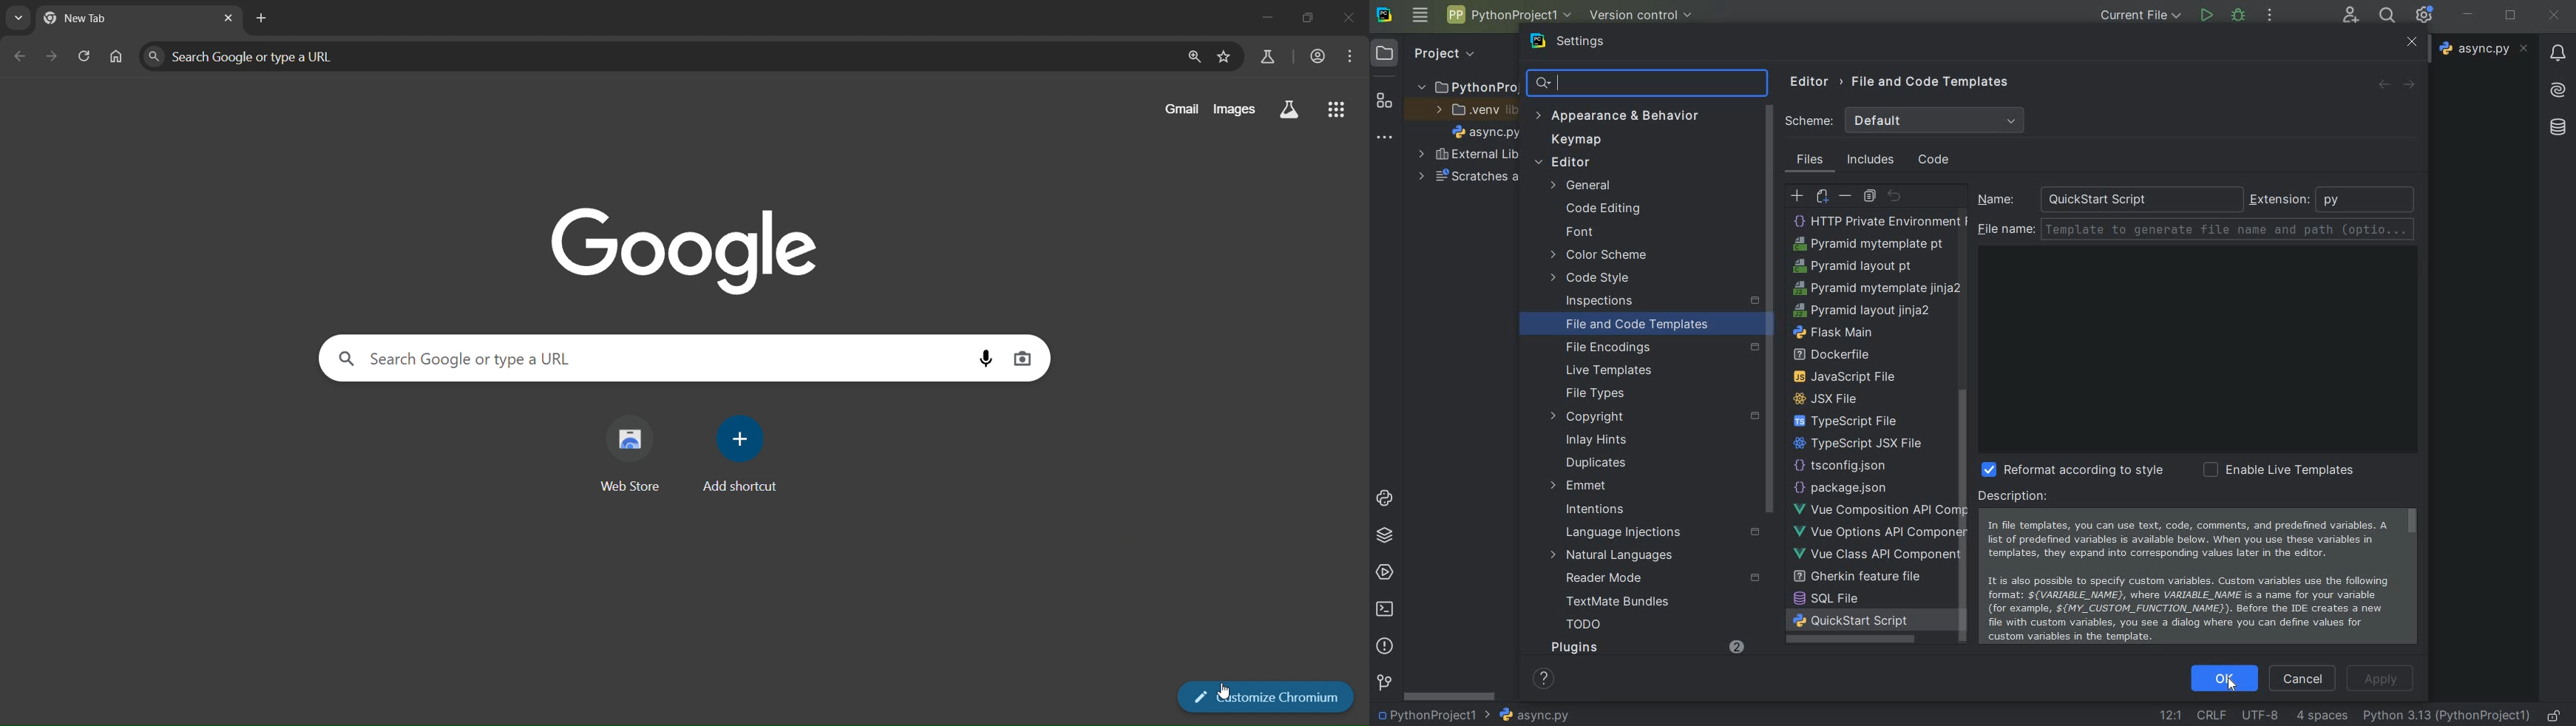  What do you see at coordinates (1508, 15) in the screenshot?
I see `project name` at bounding box center [1508, 15].